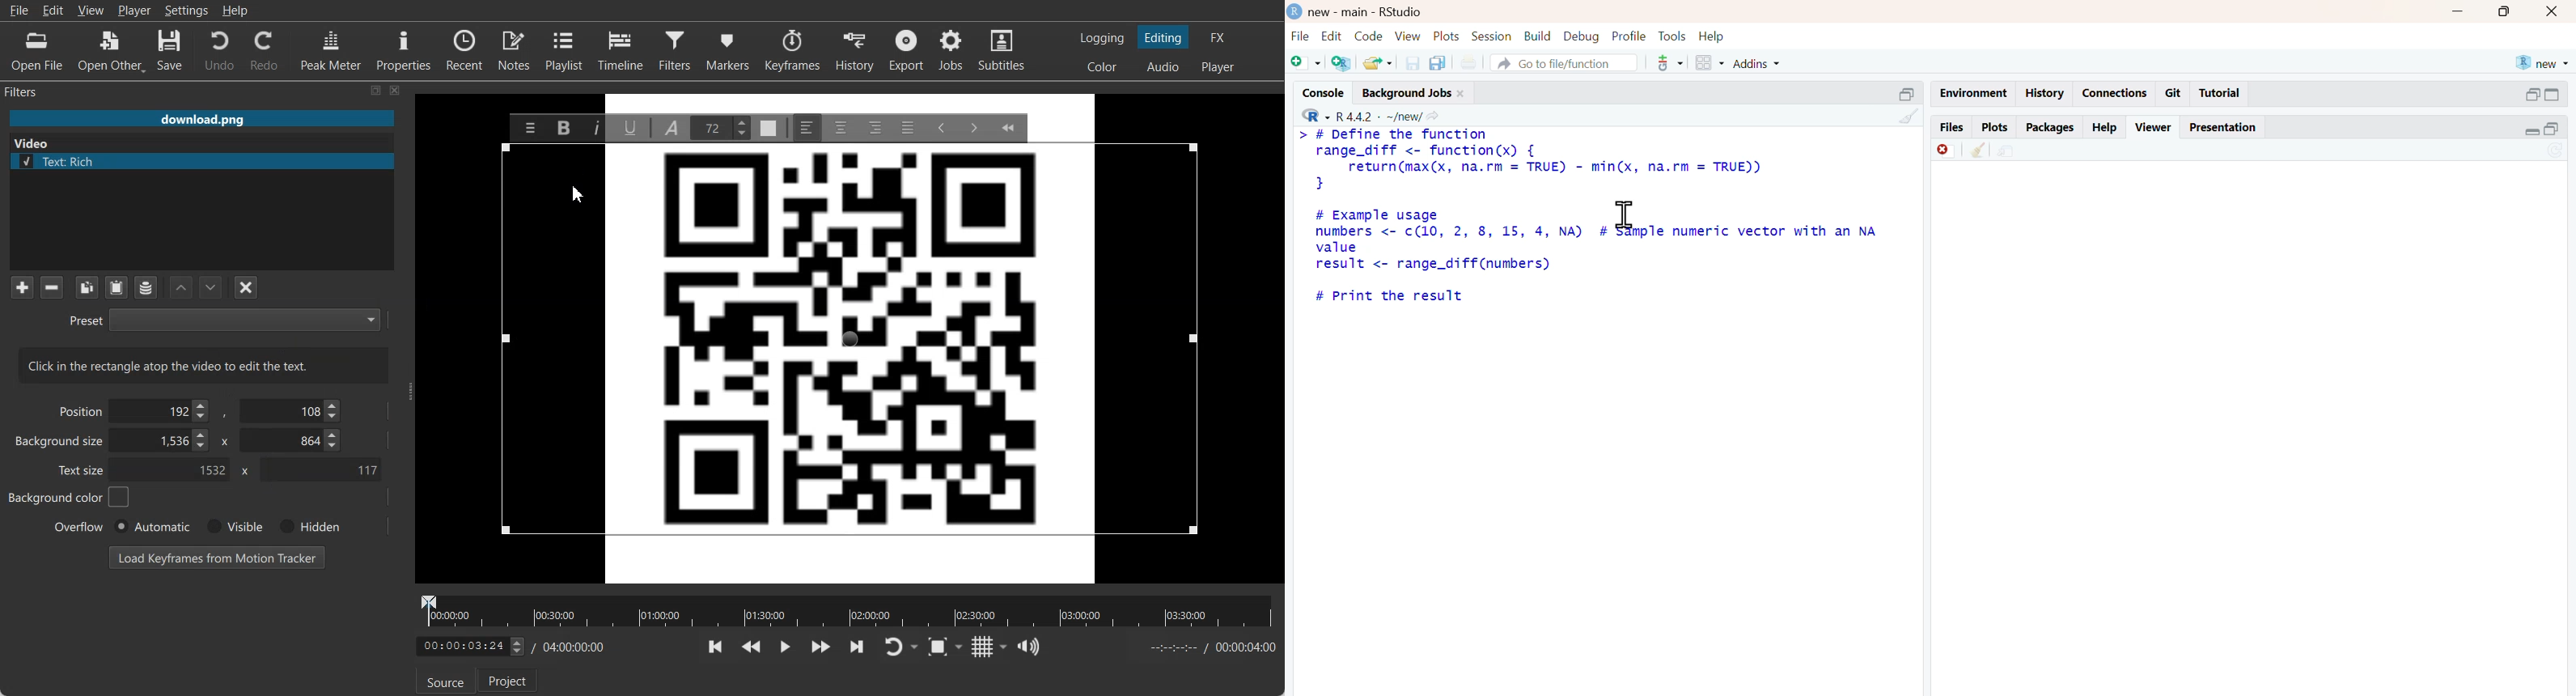 The width and height of the screenshot is (2576, 700). Describe the element at coordinates (292, 442) in the screenshot. I see `Background size Y- Co-ordinate` at that location.